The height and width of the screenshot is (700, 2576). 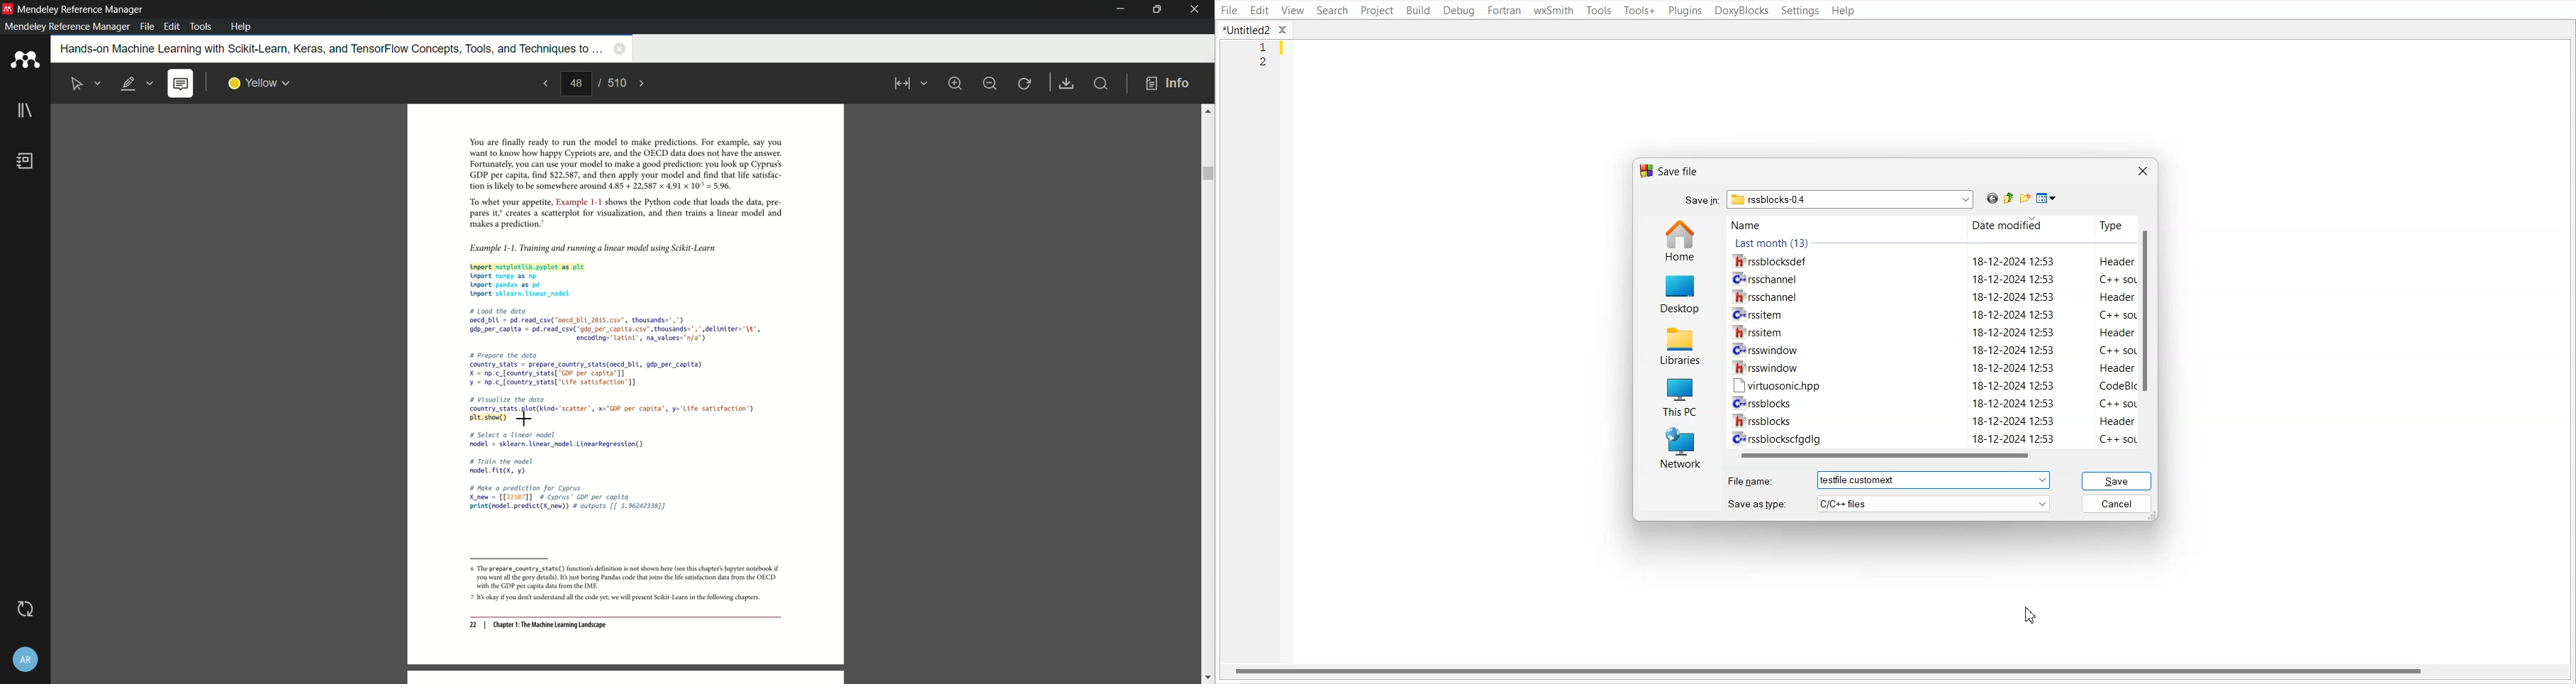 What do you see at coordinates (1026, 84) in the screenshot?
I see `rotate` at bounding box center [1026, 84].